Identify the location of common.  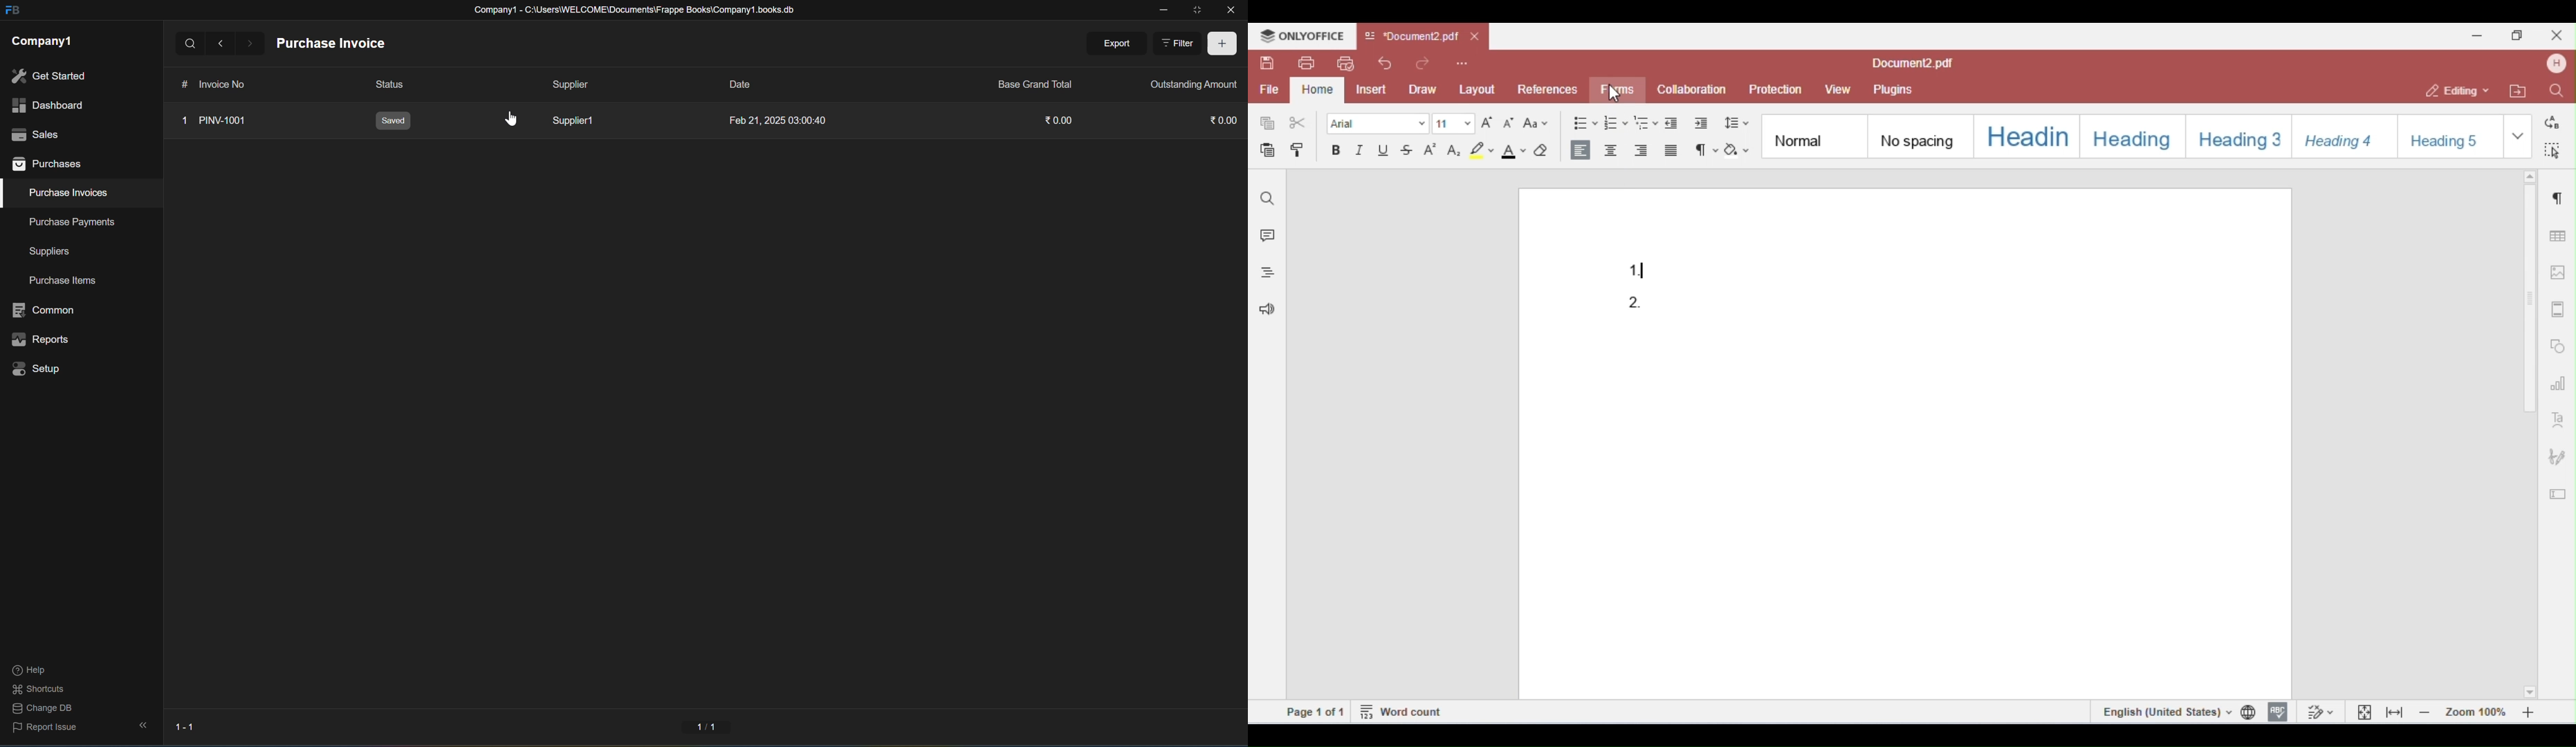
(46, 310).